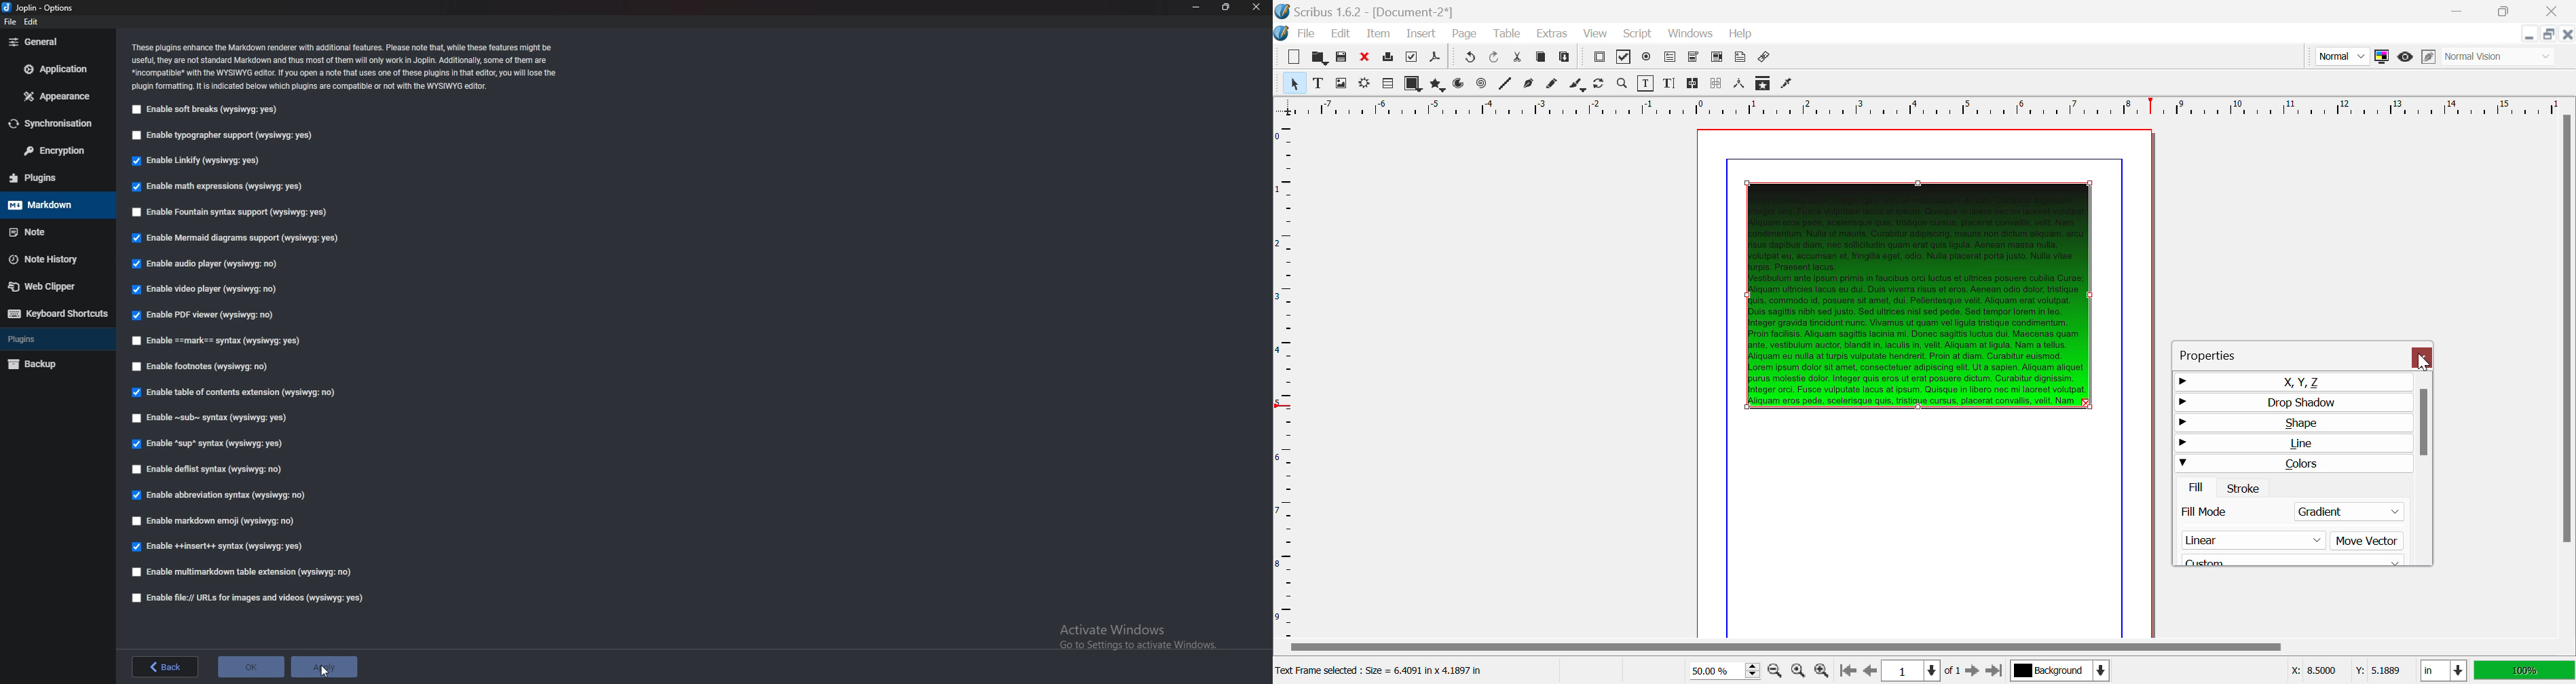 Image resolution: width=2576 pixels, height=700 pixels. I want to click on edit, so click(36, 23).